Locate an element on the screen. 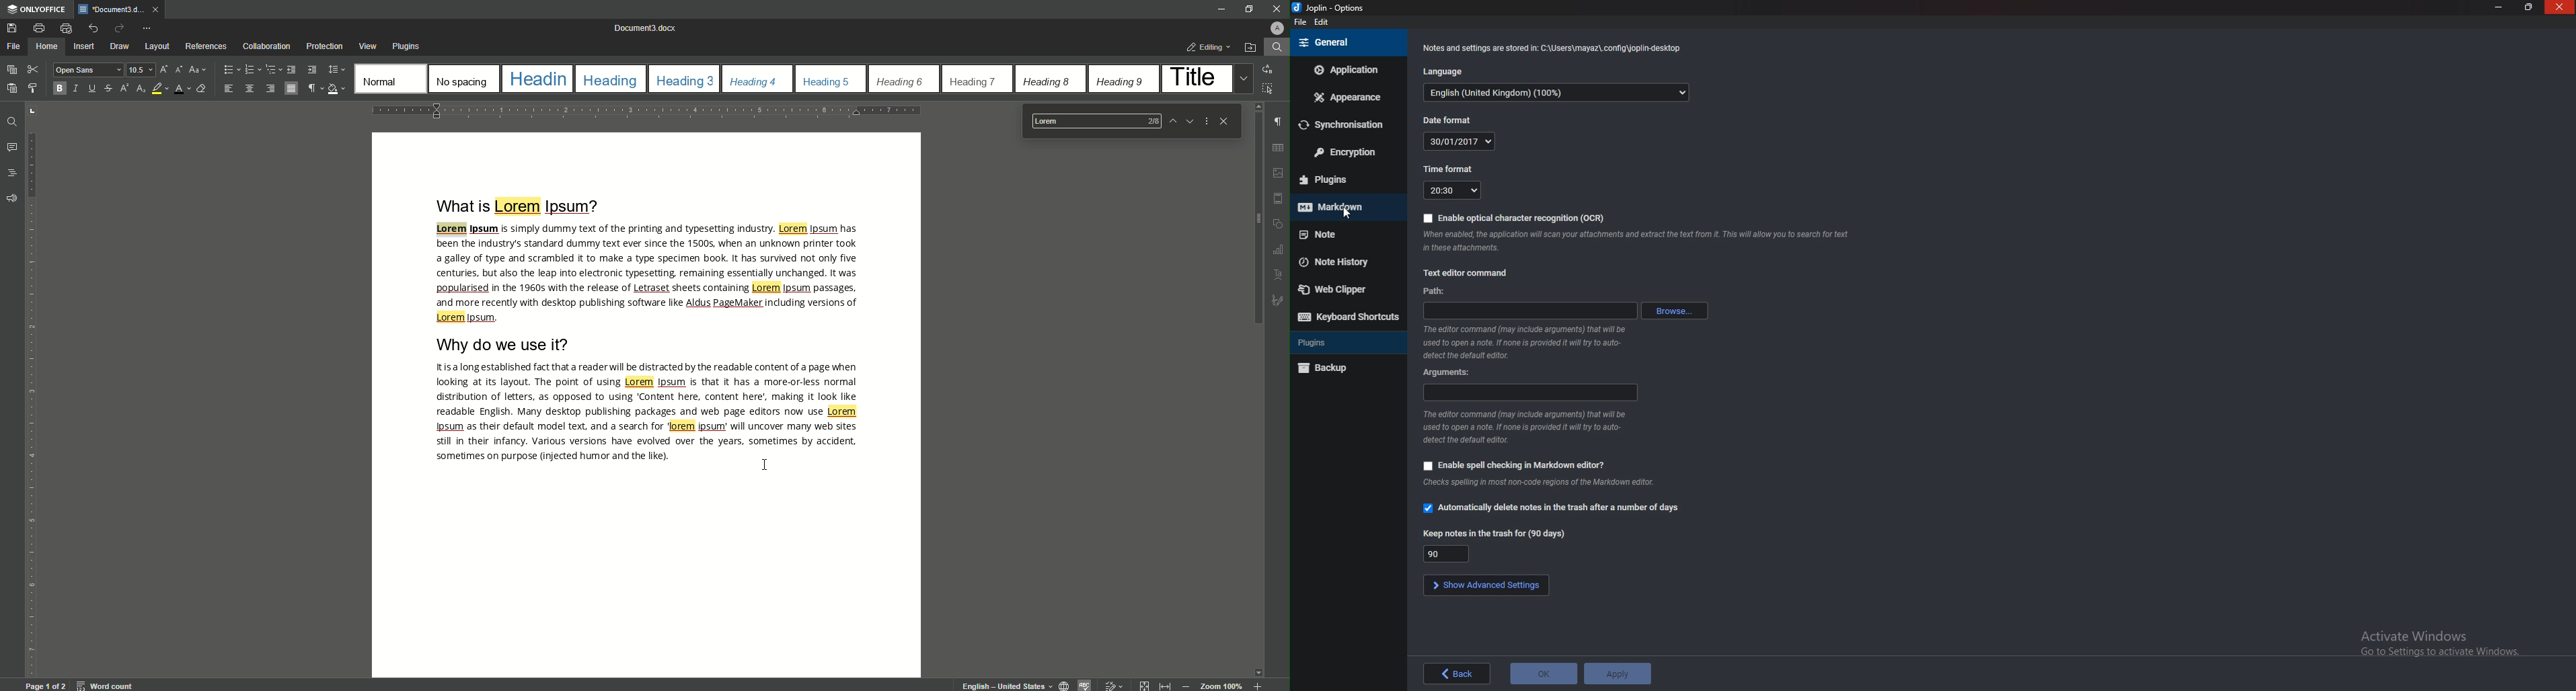 This screenshot has width=2576, height=700. Heading 4 is located at coordinates (753, 80).